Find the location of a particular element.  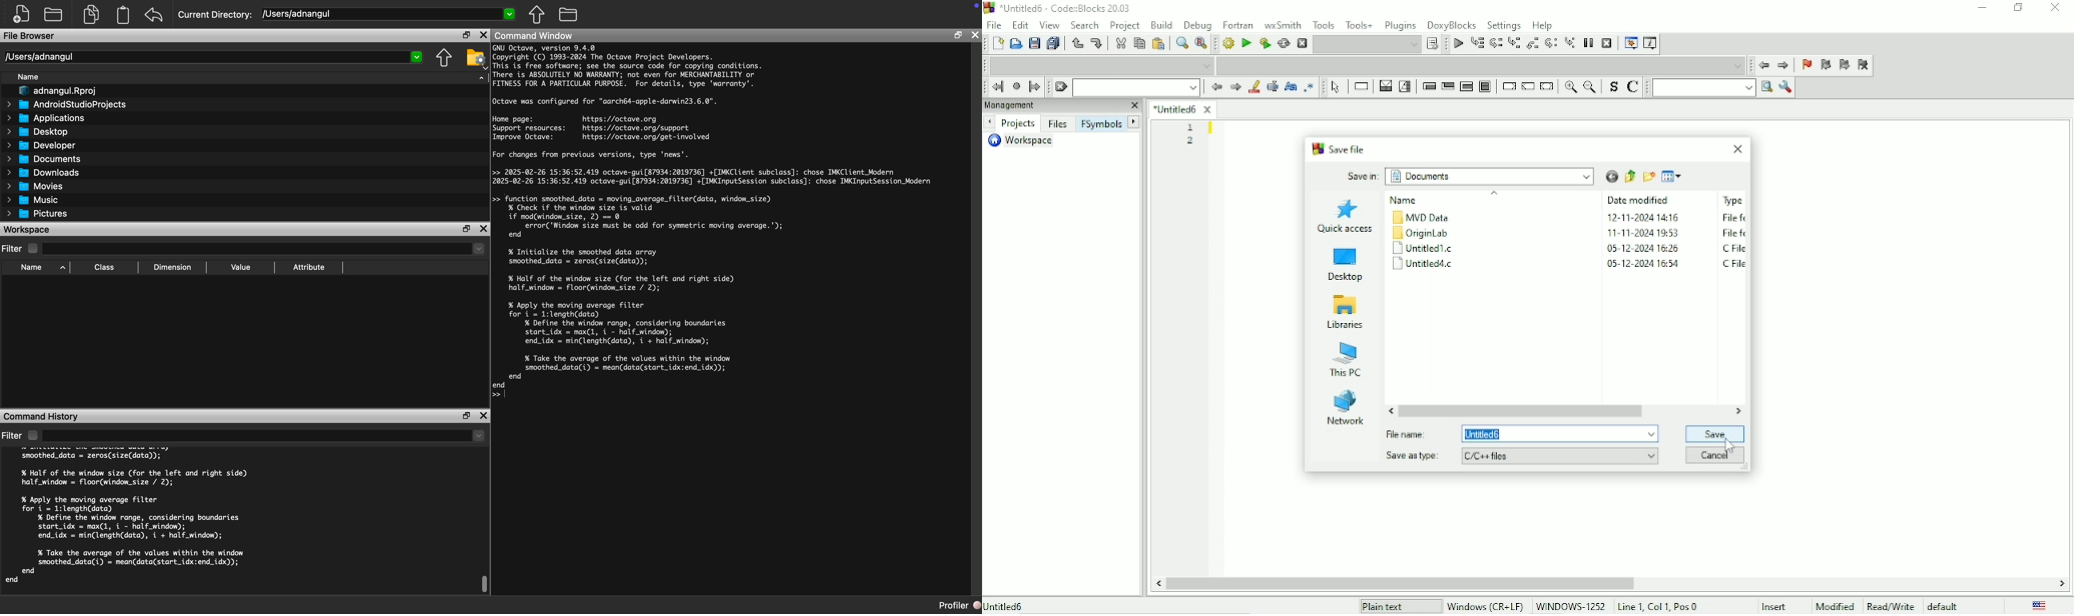

Counting loop is located at coordinates (1466, 86).